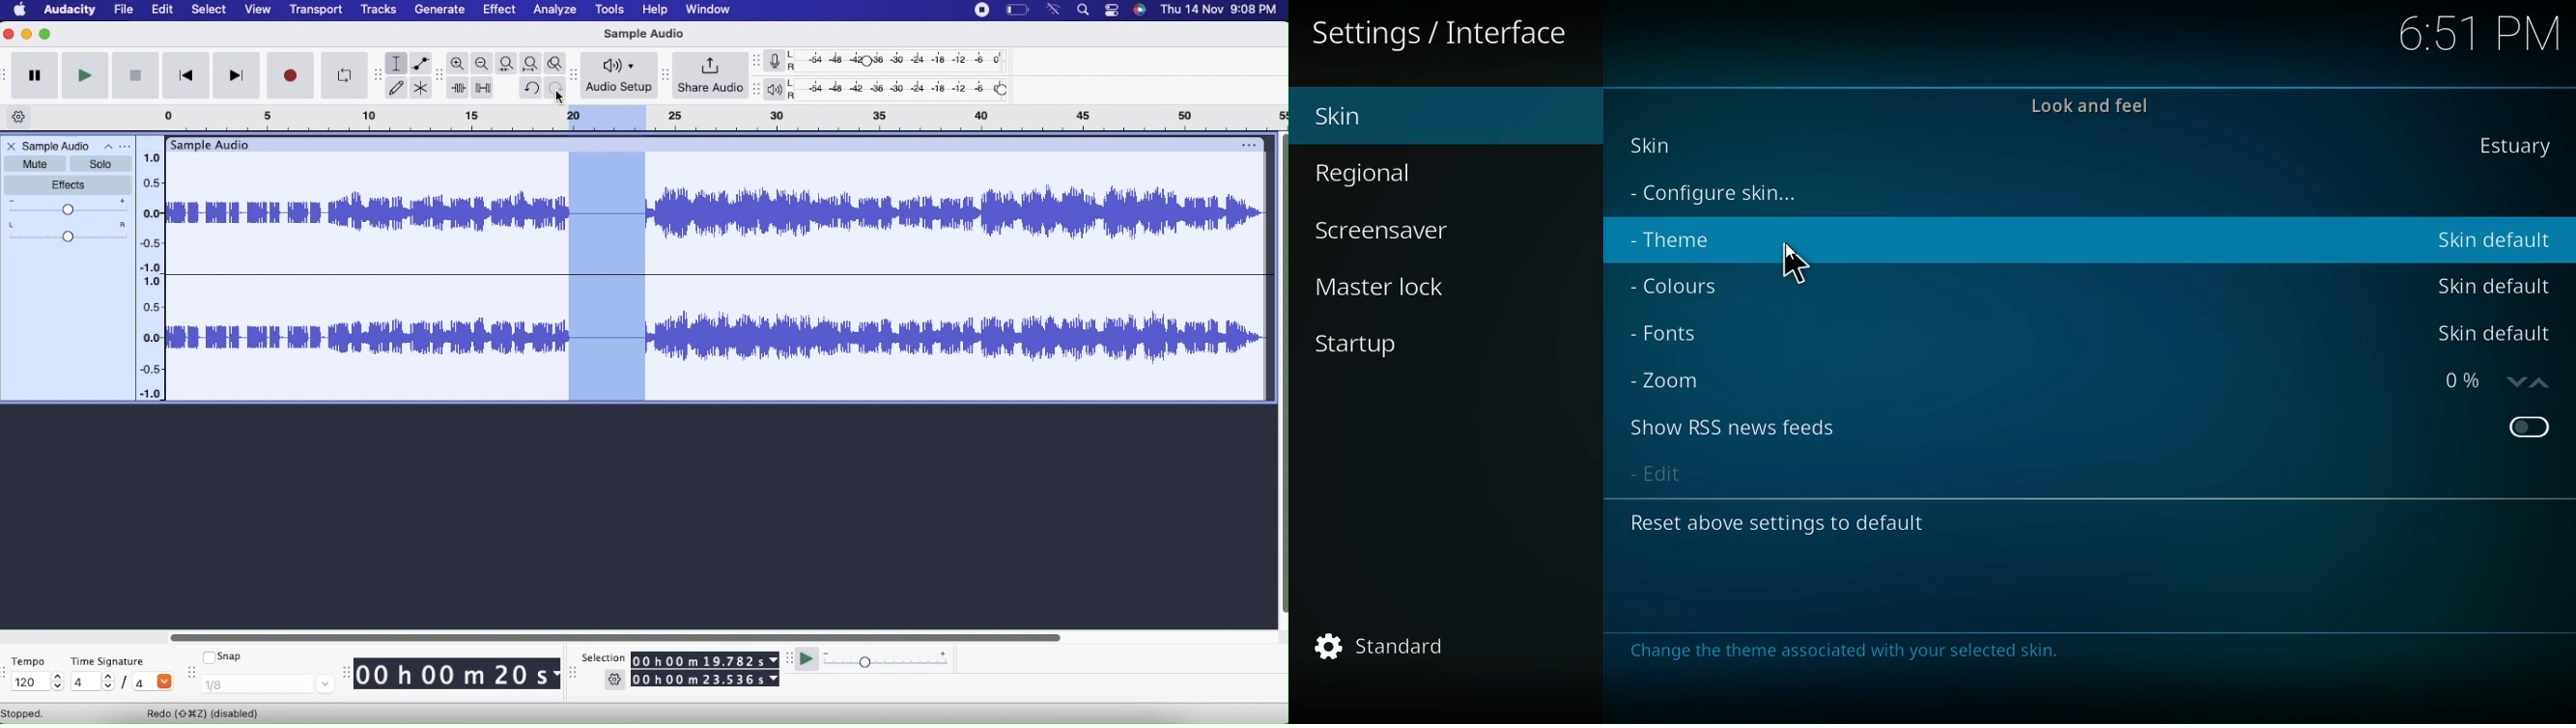  Describe the element at coordinates (8, 77) in the screenshot. I see `move toolbar` at that location.